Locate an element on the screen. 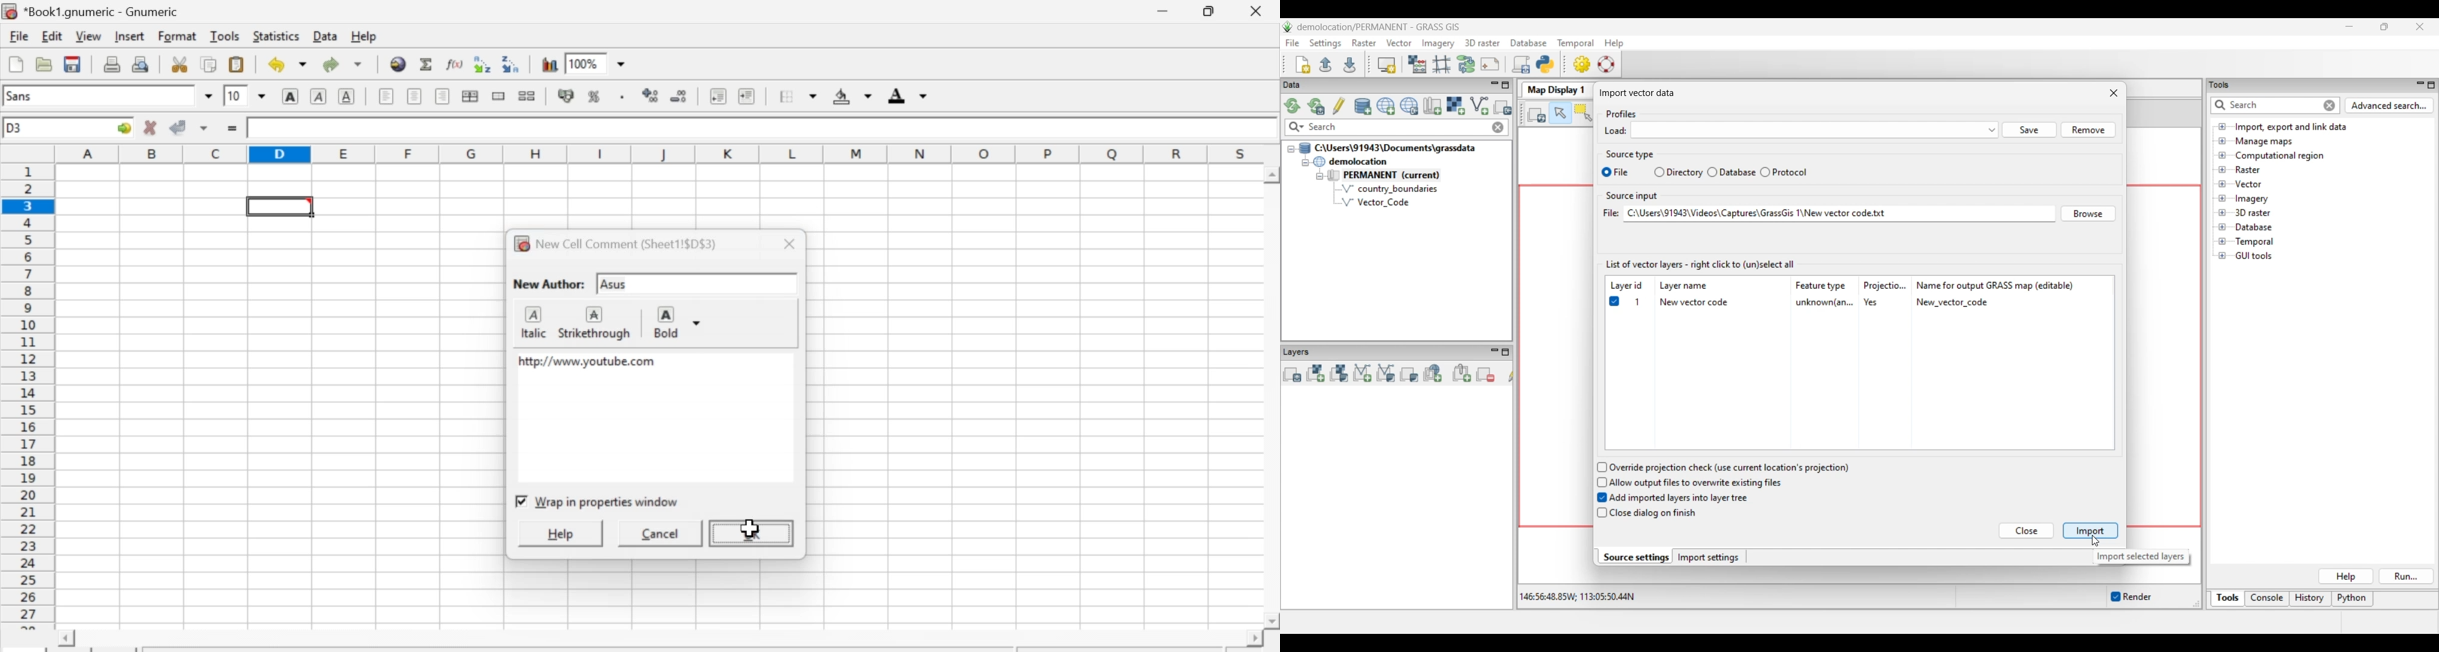  strikethrough is located at coordinates (597, 323).